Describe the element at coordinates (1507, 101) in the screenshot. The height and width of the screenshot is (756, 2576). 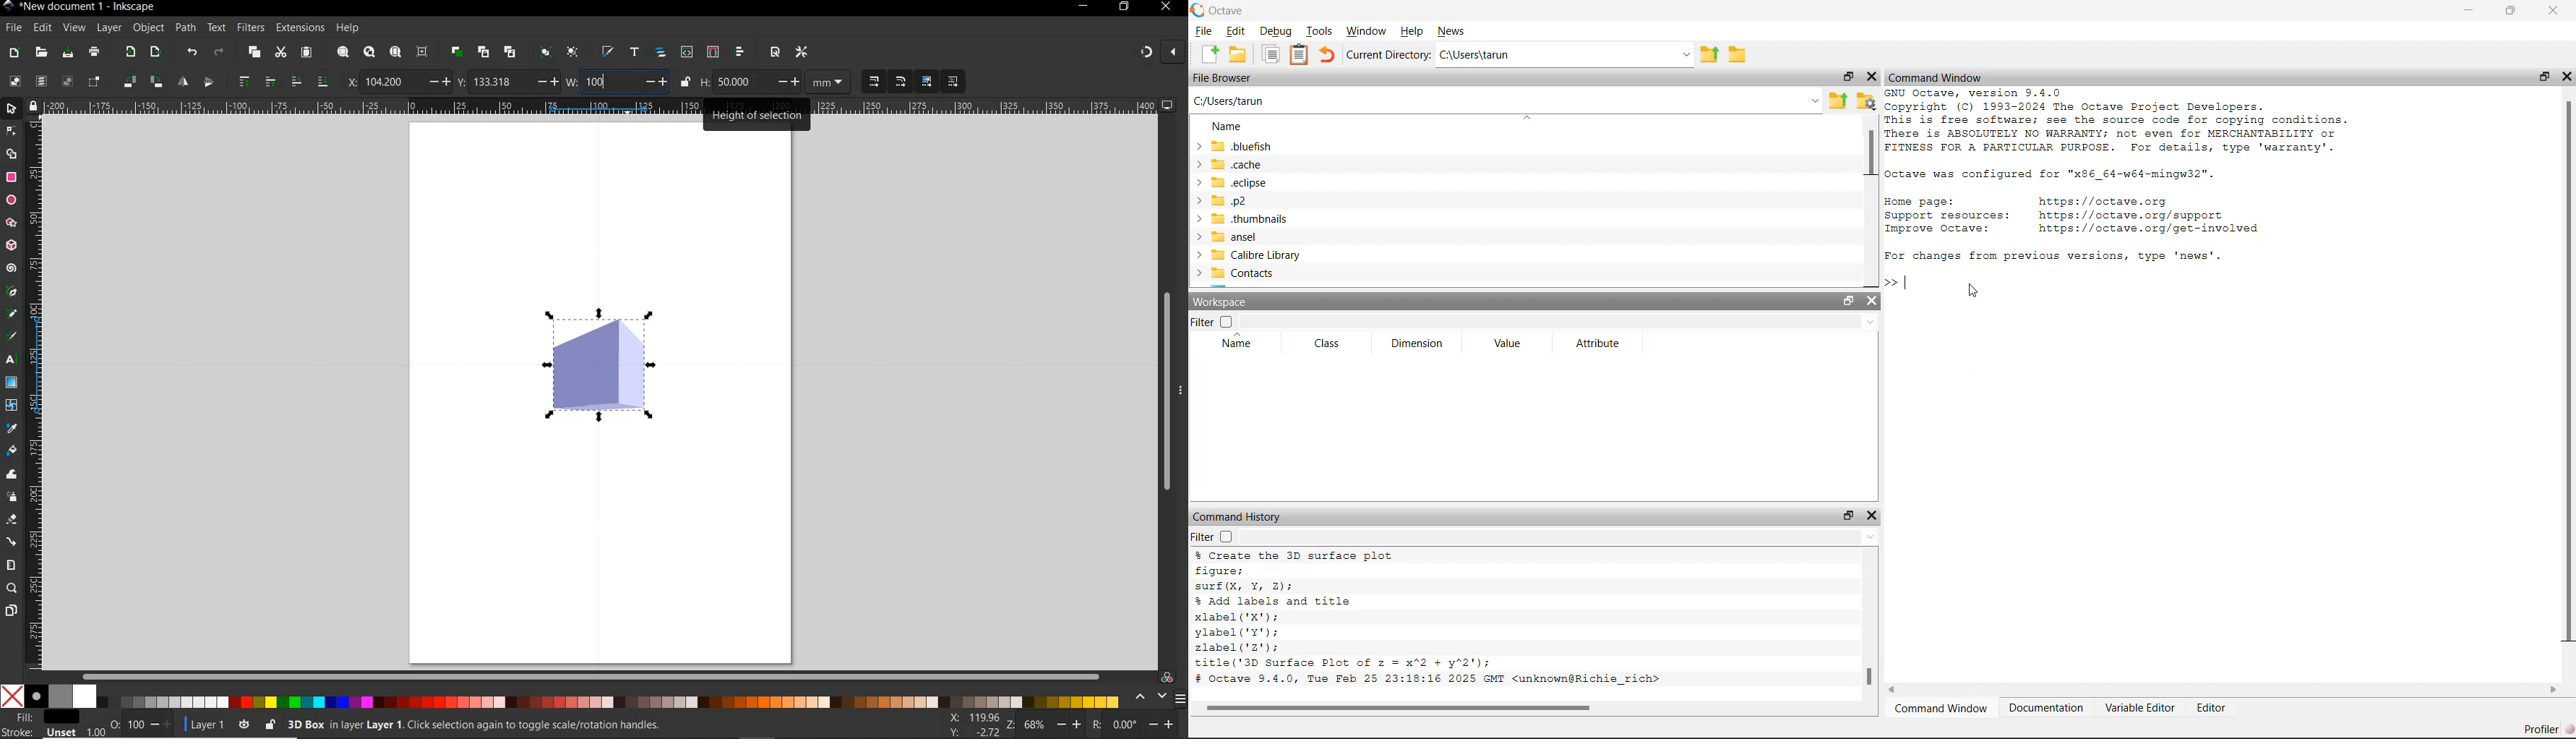
I see `C:/Users/tarun` at that location.